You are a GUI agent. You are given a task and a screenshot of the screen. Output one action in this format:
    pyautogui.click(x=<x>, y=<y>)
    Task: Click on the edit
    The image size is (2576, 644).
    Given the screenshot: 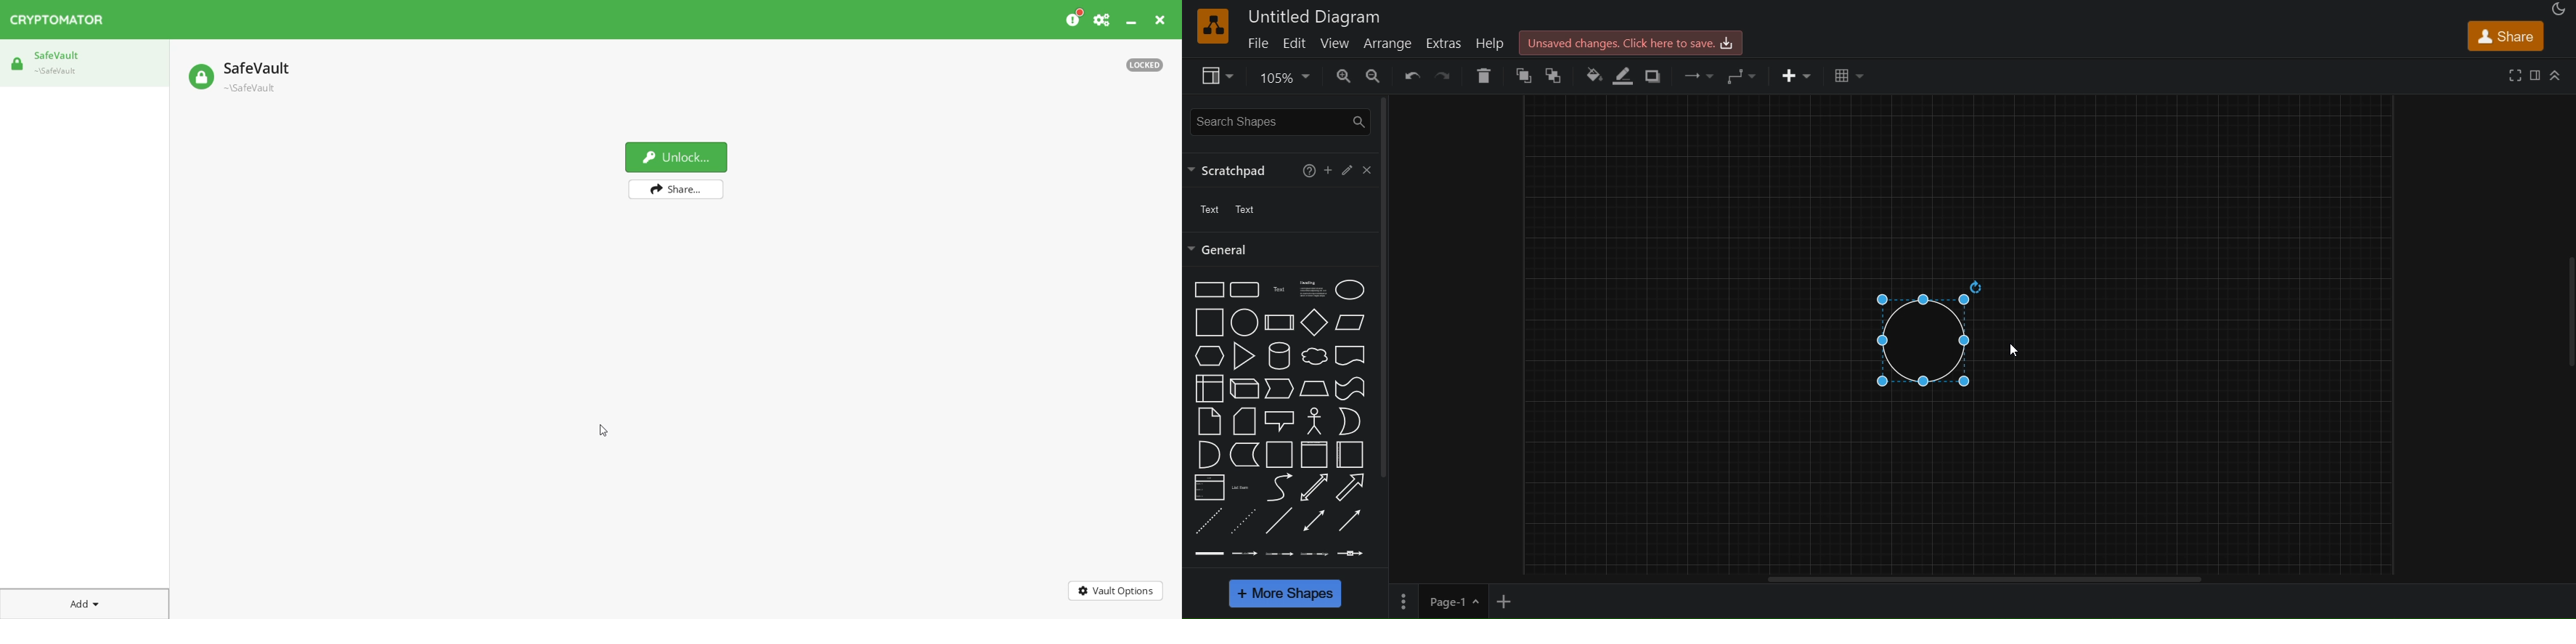 What is the action you would take?
    pyautogui.click(x=1296, y=46)
    